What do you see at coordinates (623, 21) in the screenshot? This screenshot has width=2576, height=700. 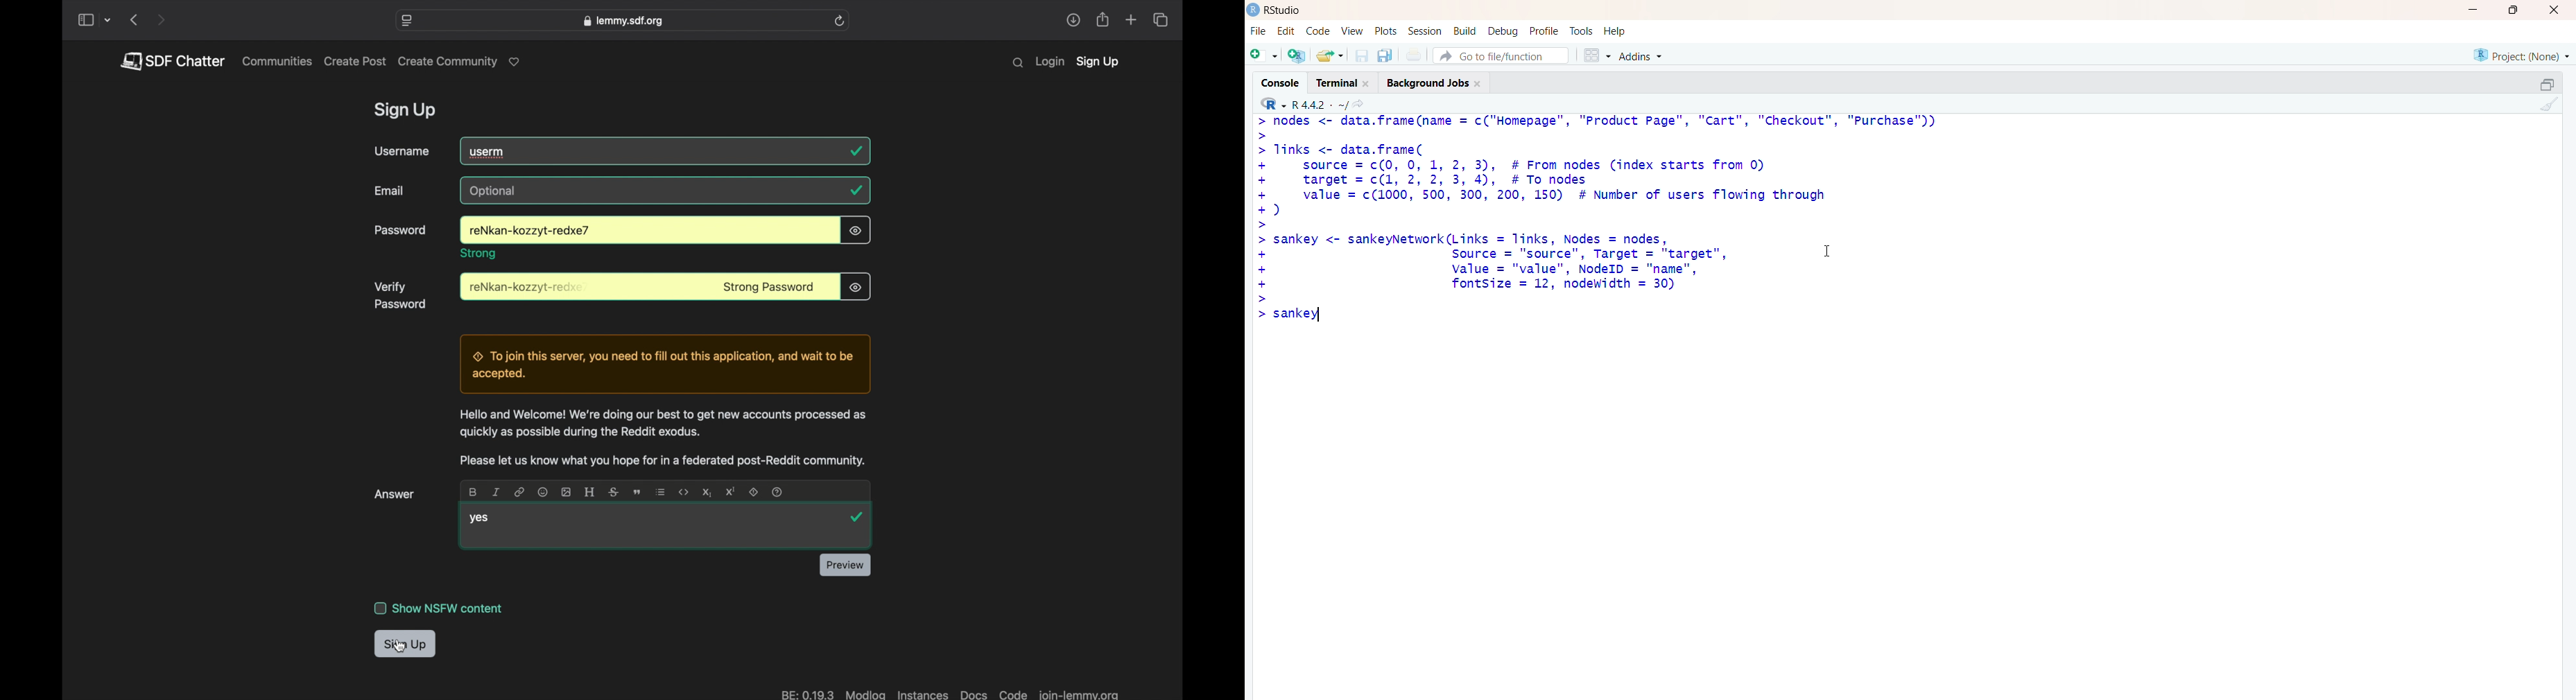 I see `web address` at bounding box center [623, 21].